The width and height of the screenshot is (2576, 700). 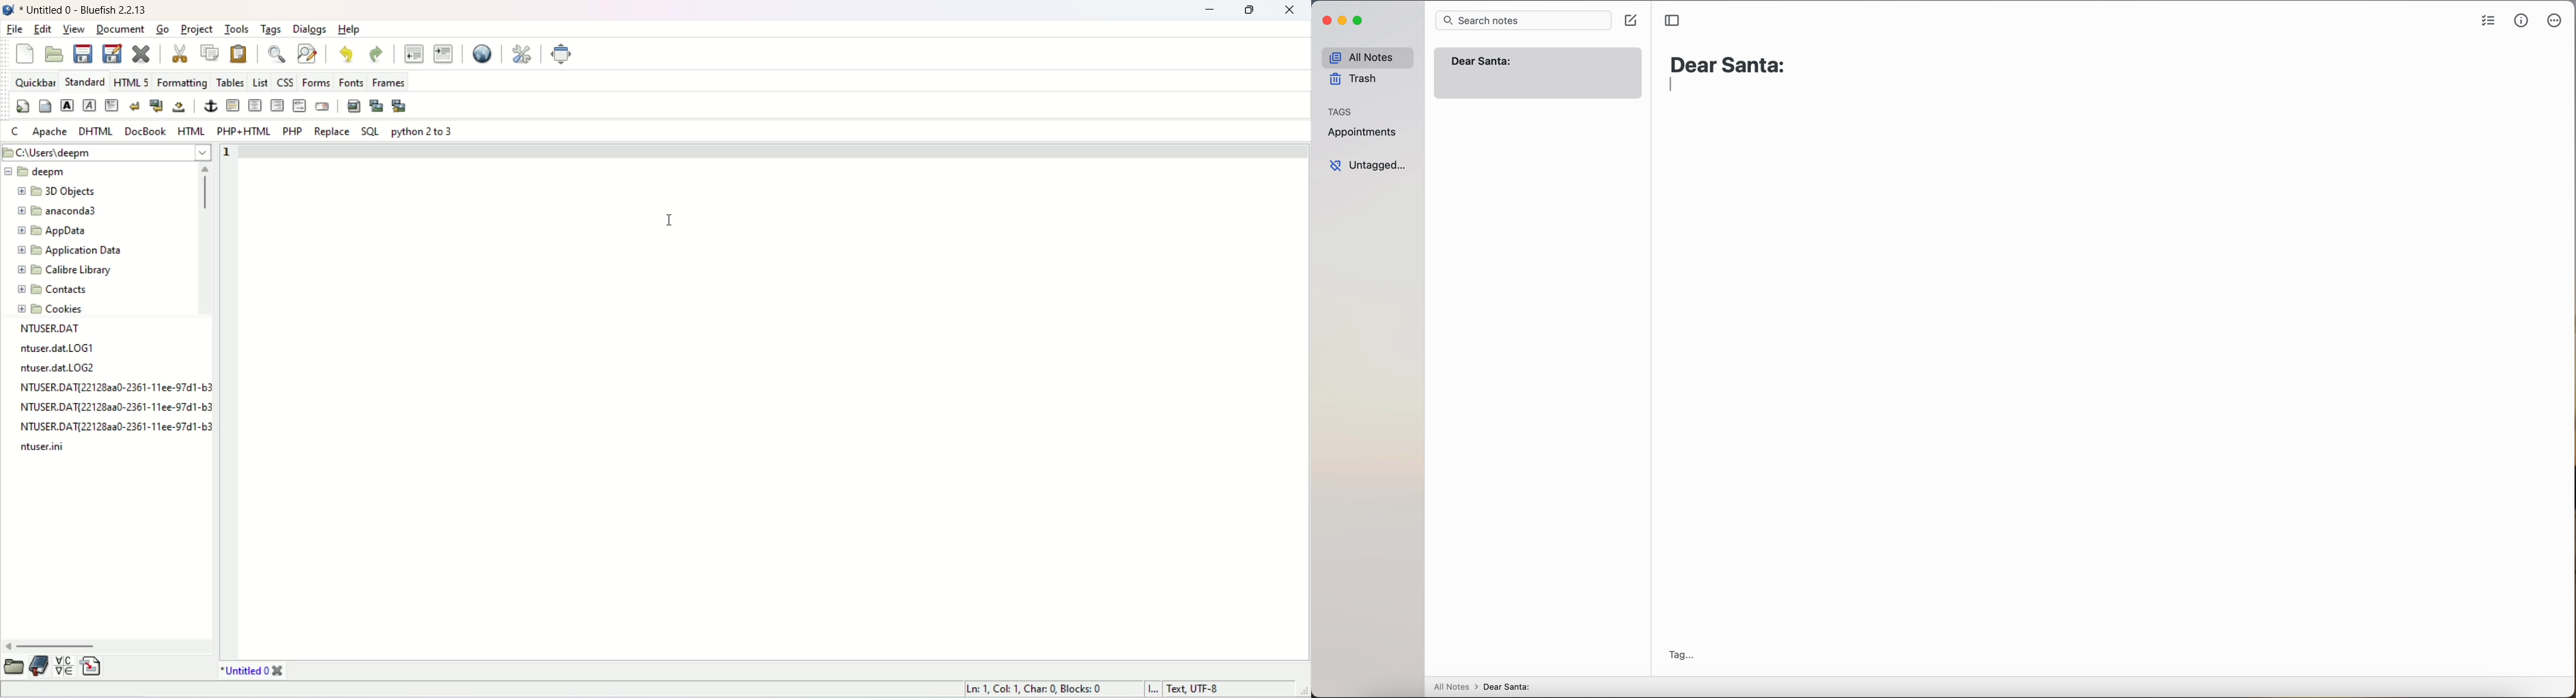 What do you see at coordinates (350, 29) in the screenshot?
I see `help` at bounding box center [350, 29].